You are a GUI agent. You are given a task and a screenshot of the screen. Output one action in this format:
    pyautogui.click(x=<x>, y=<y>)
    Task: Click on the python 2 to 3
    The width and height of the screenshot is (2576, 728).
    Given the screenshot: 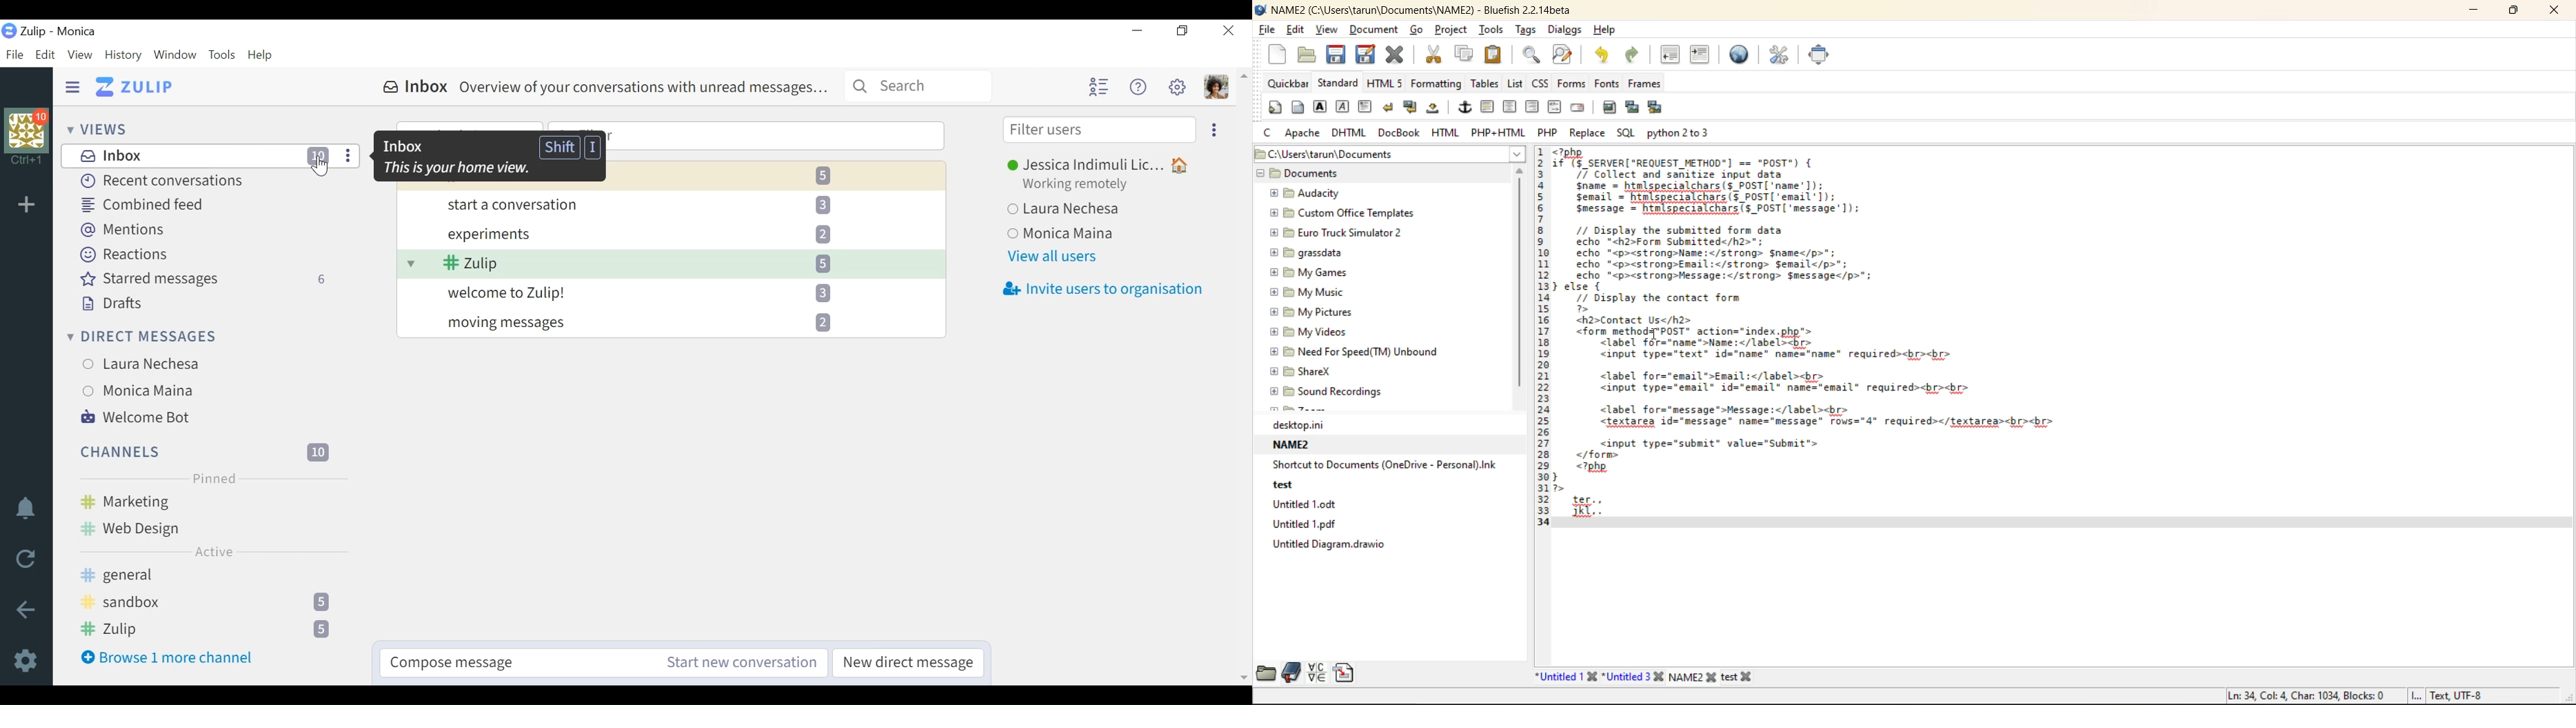 What is the action you would take?
    pyautogui.click(x=1681, y=133)
    